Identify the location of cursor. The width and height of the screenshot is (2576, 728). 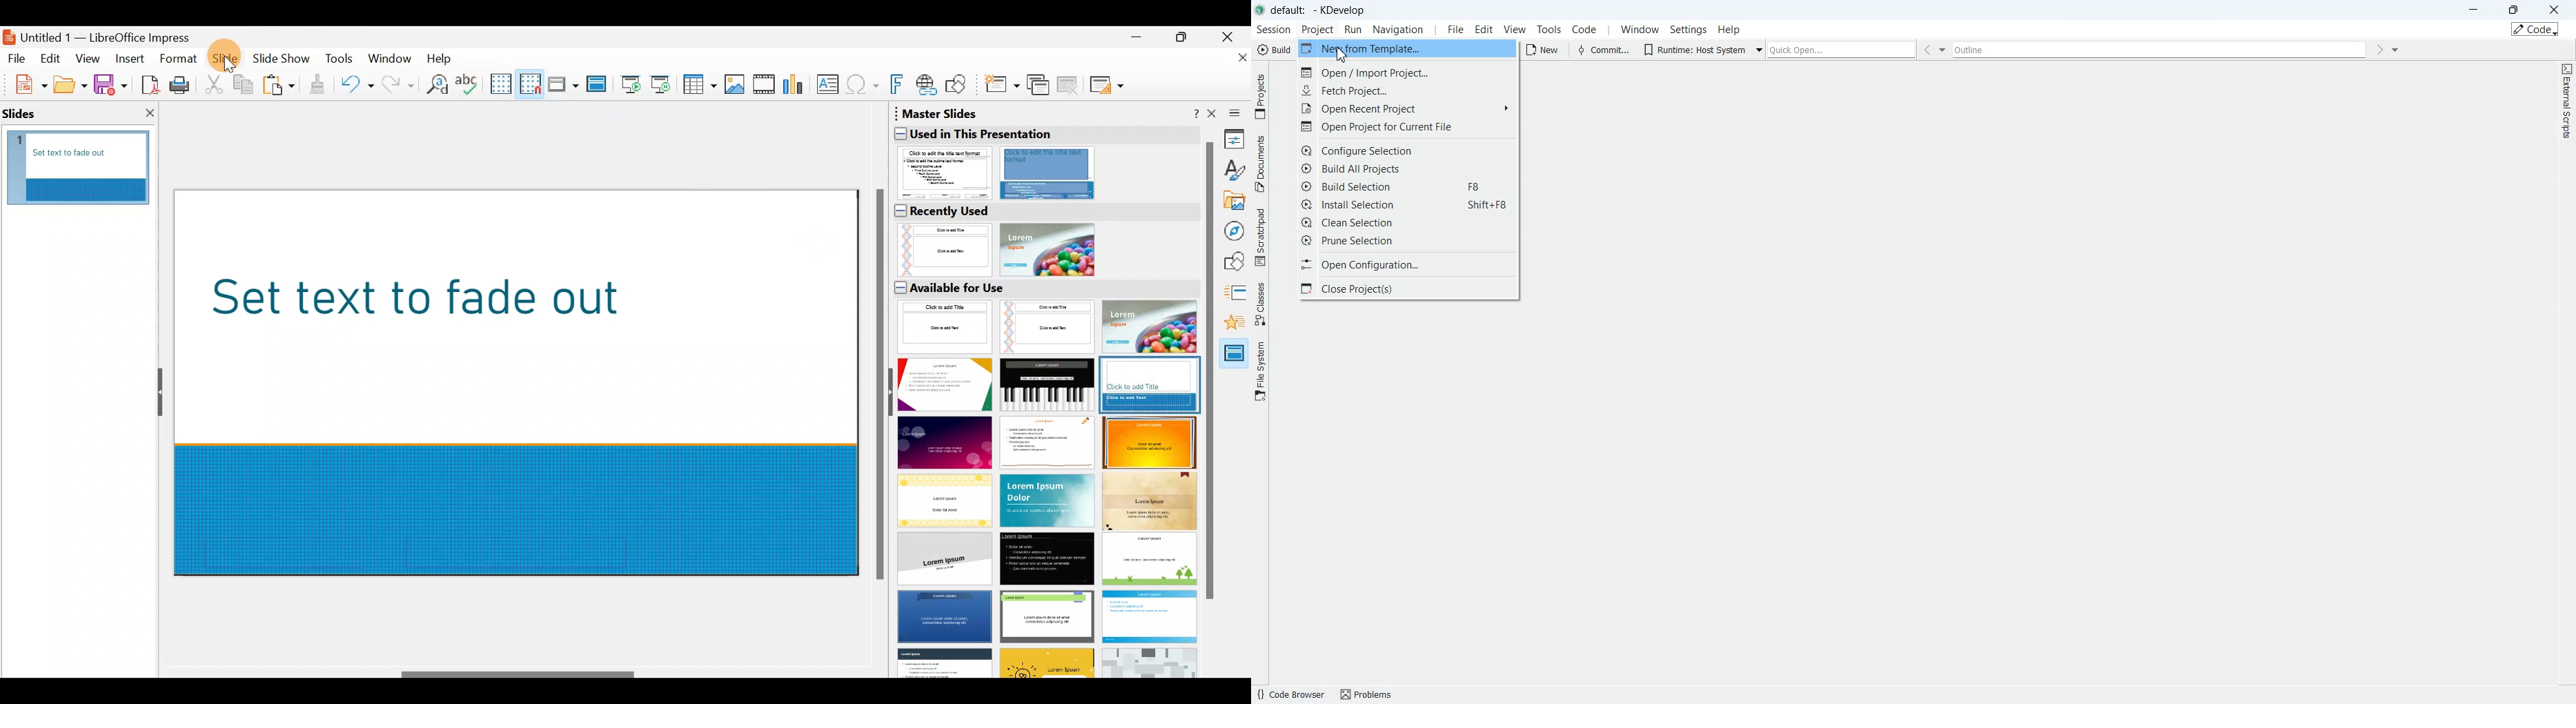
(1345, 55).